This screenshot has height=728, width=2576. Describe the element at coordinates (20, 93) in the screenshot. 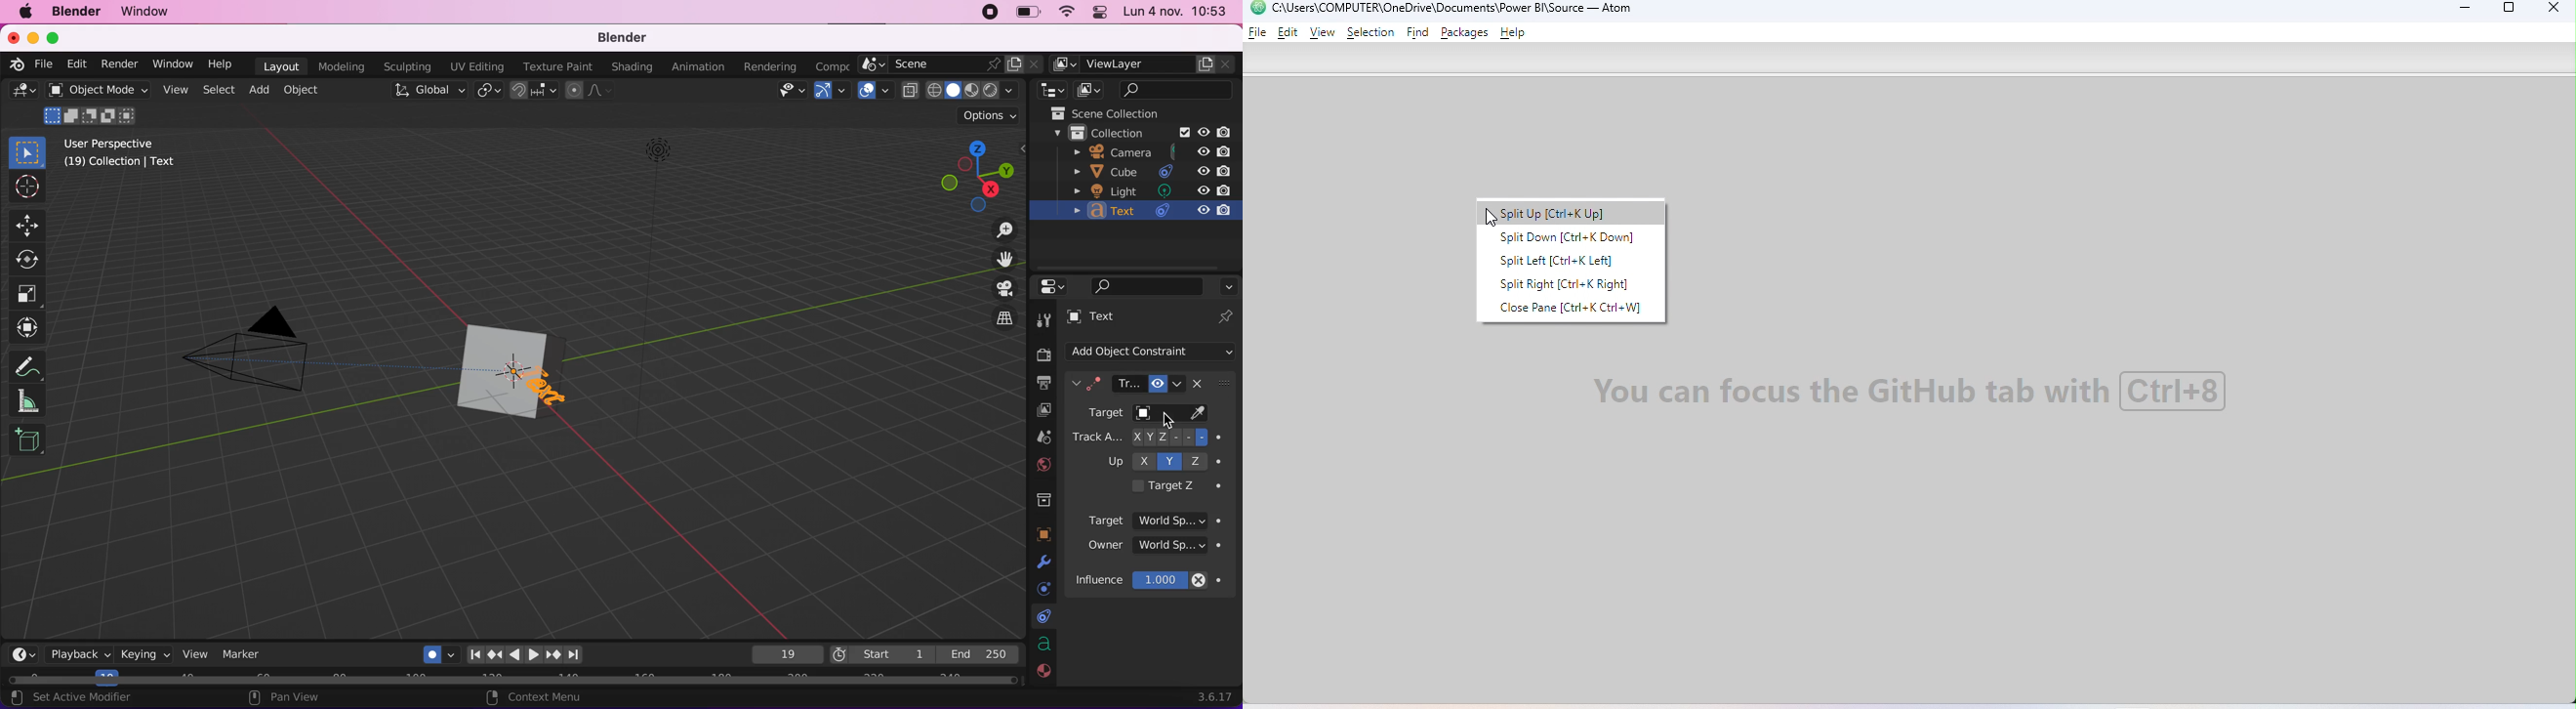

I see `editor type` at that location.